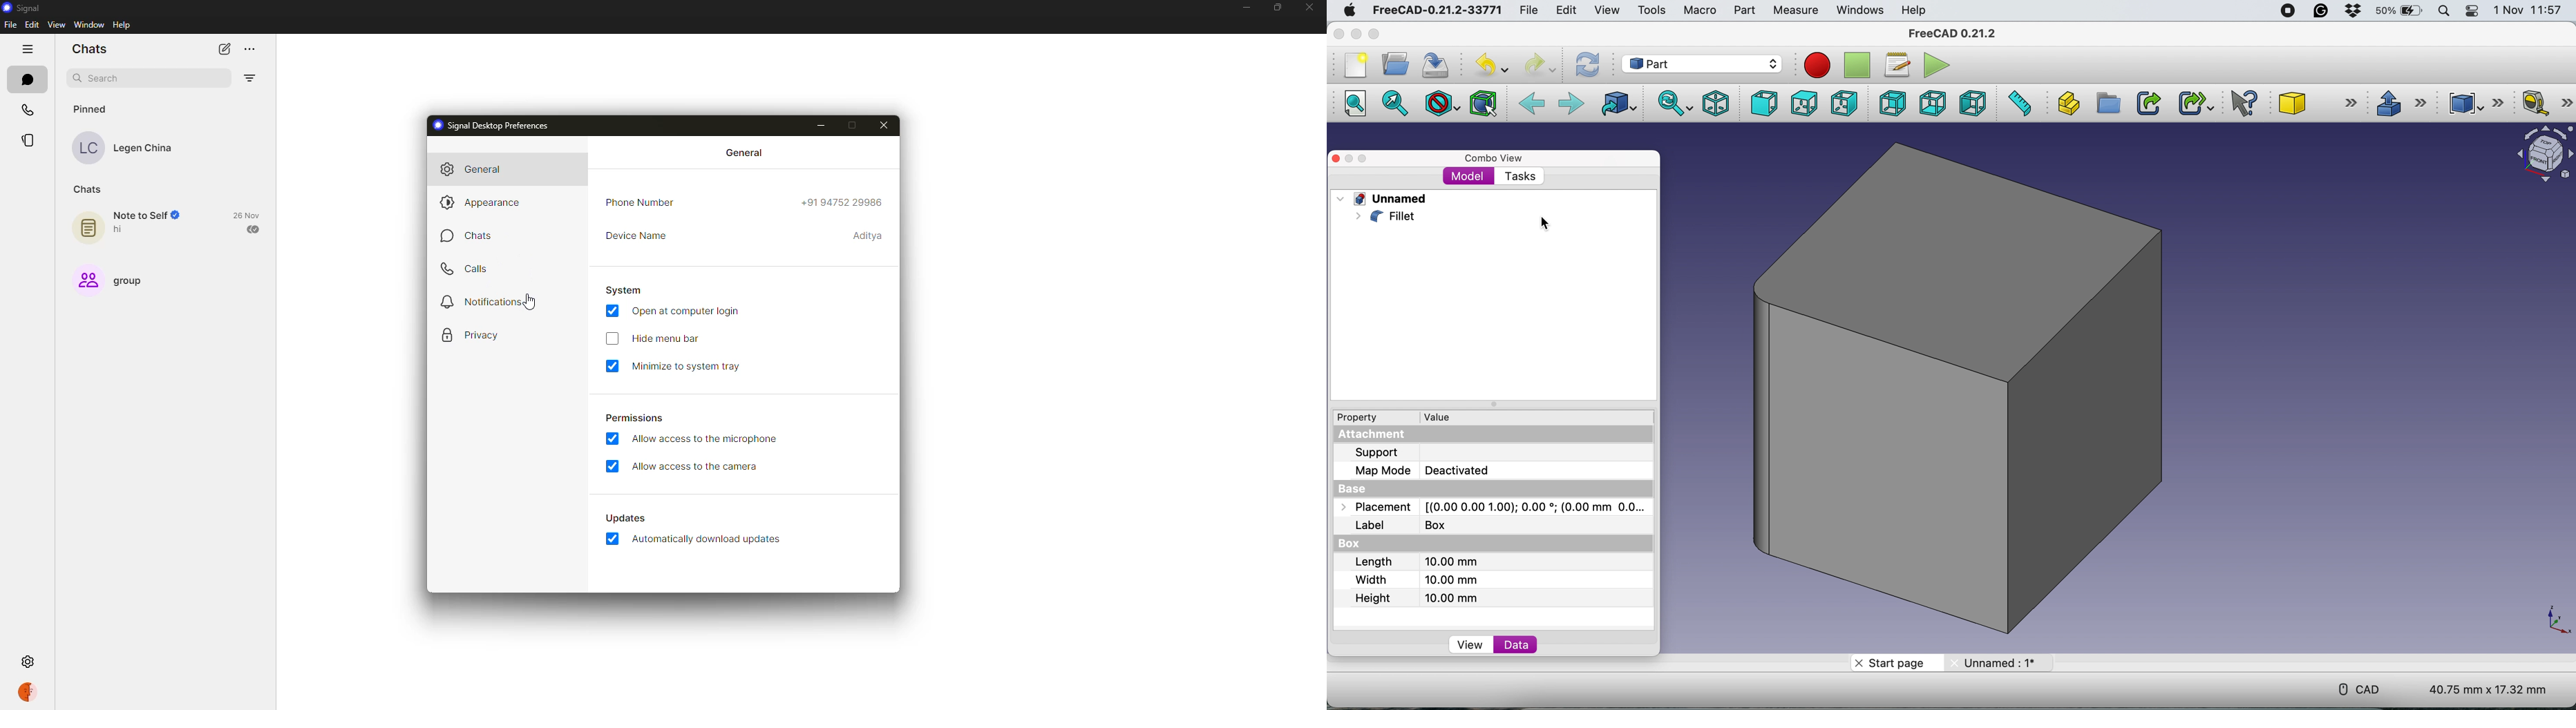  What do you see at coordinates (1497, 509) in the screenshot?
I see `placement` at bounding box center [1497, 509].